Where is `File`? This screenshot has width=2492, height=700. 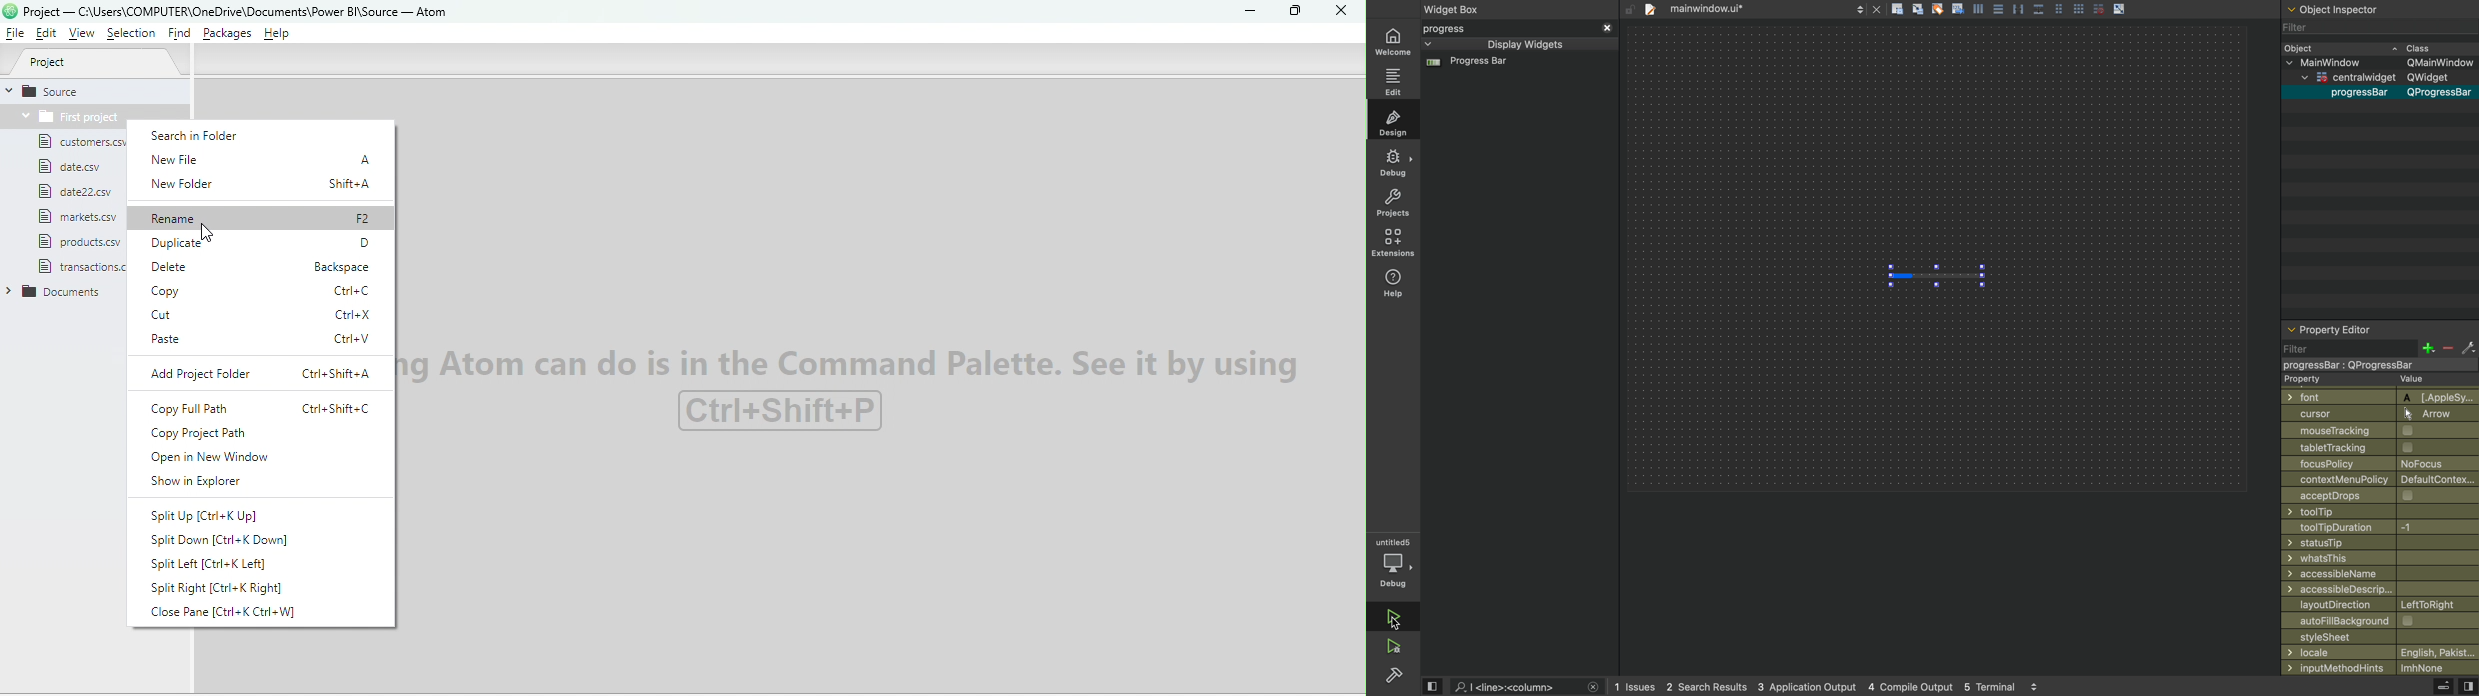 File is located at coordinates (81, 240).